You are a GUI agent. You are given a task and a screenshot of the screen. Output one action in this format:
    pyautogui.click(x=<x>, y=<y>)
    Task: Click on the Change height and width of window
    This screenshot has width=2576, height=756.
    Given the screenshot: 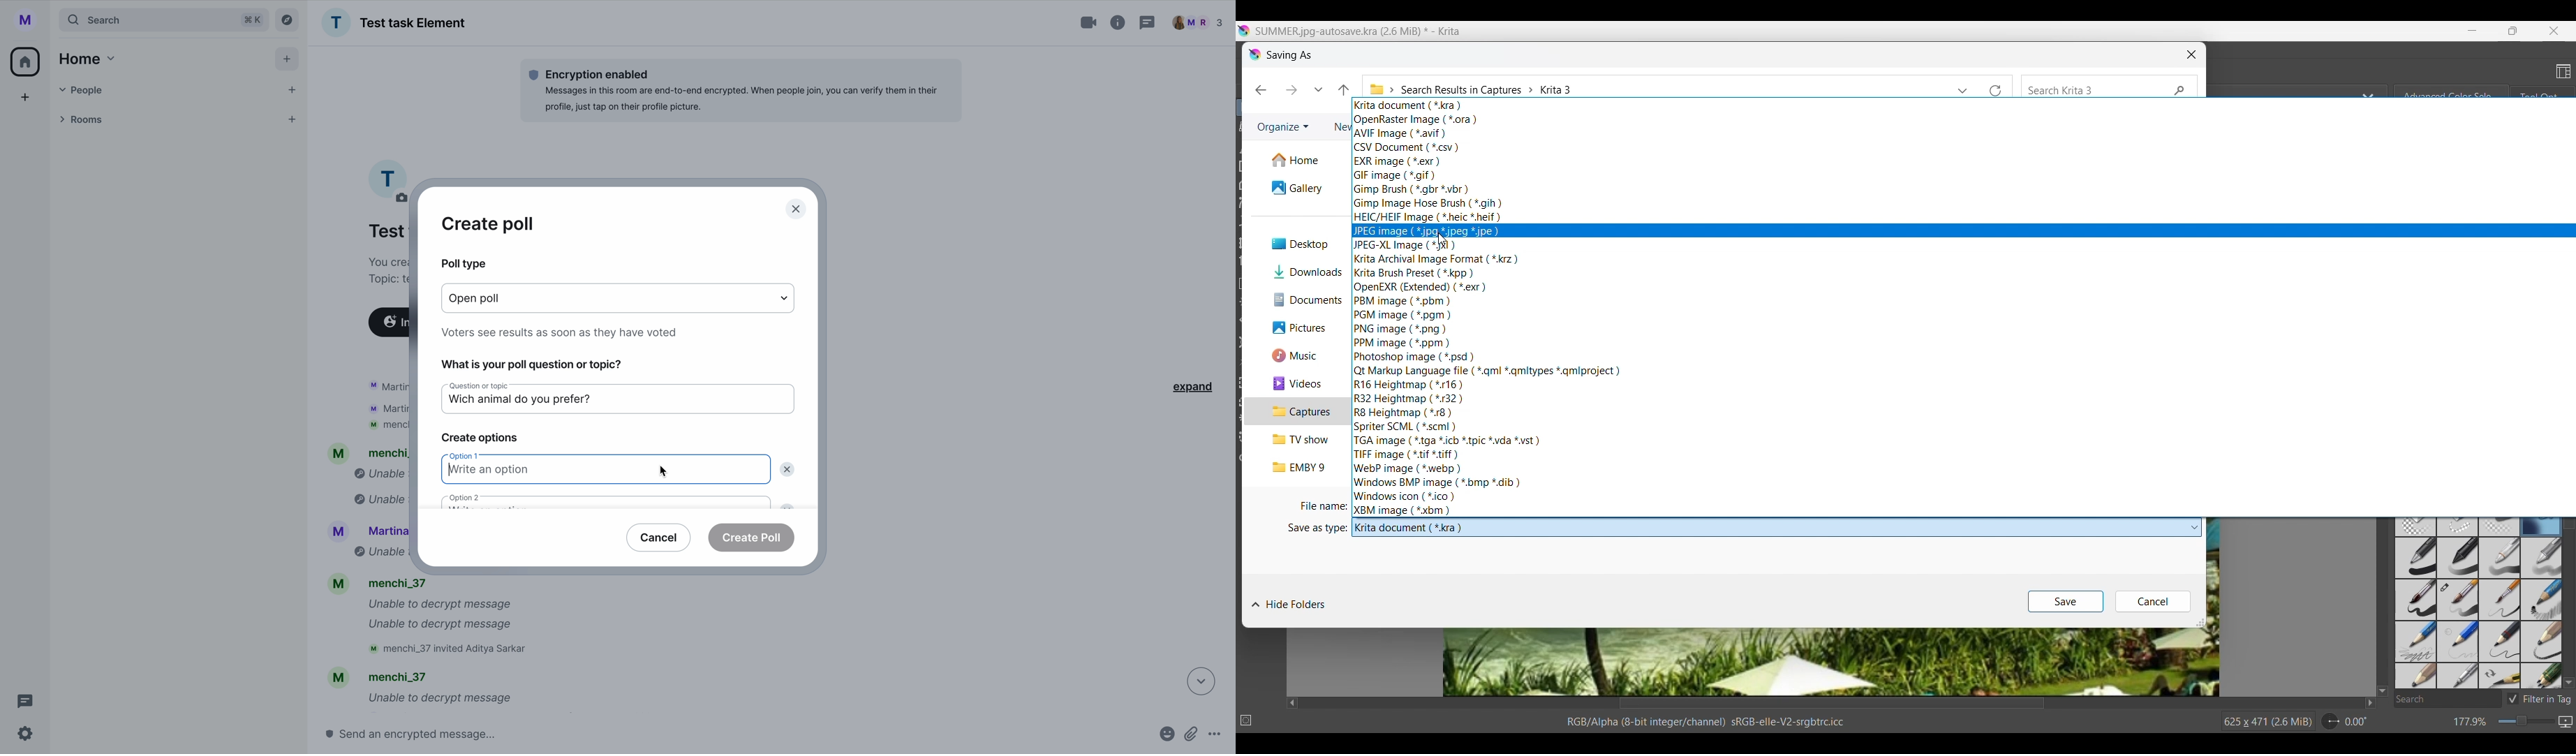 What is the action you would take?
    pyautogui.click(x=2200, y=623)
    